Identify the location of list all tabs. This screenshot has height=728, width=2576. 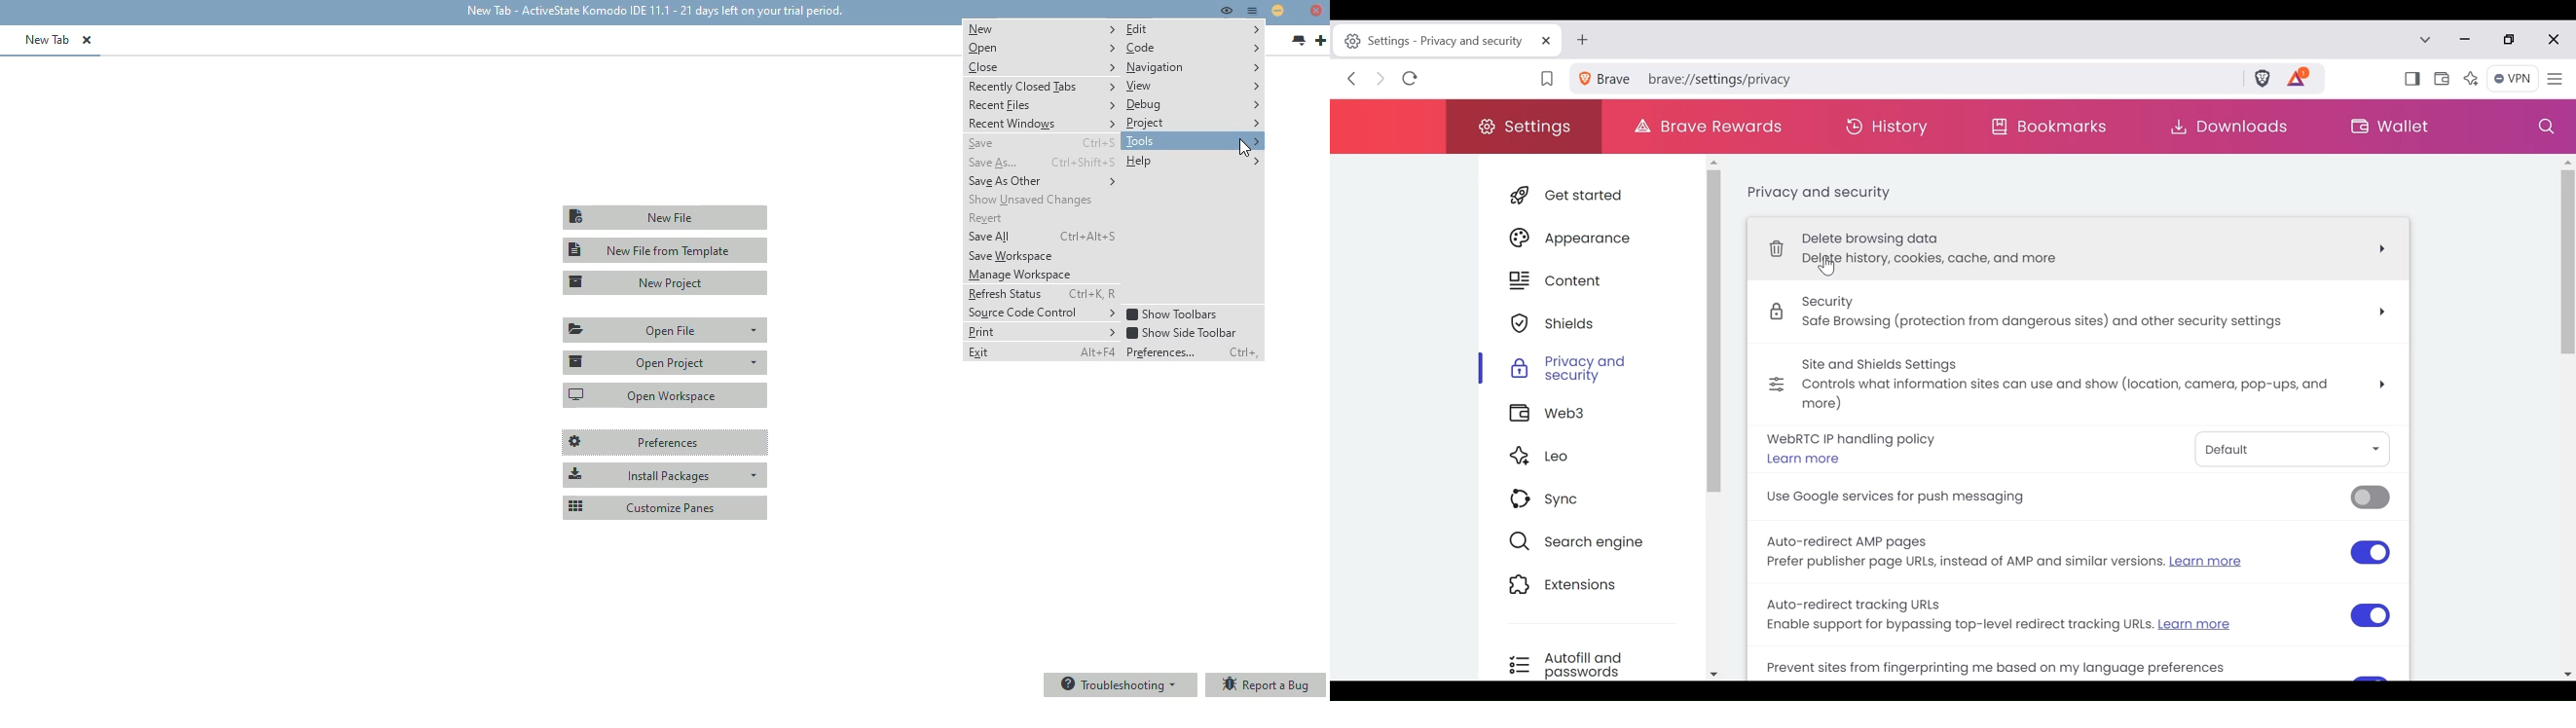
(1299, 41).